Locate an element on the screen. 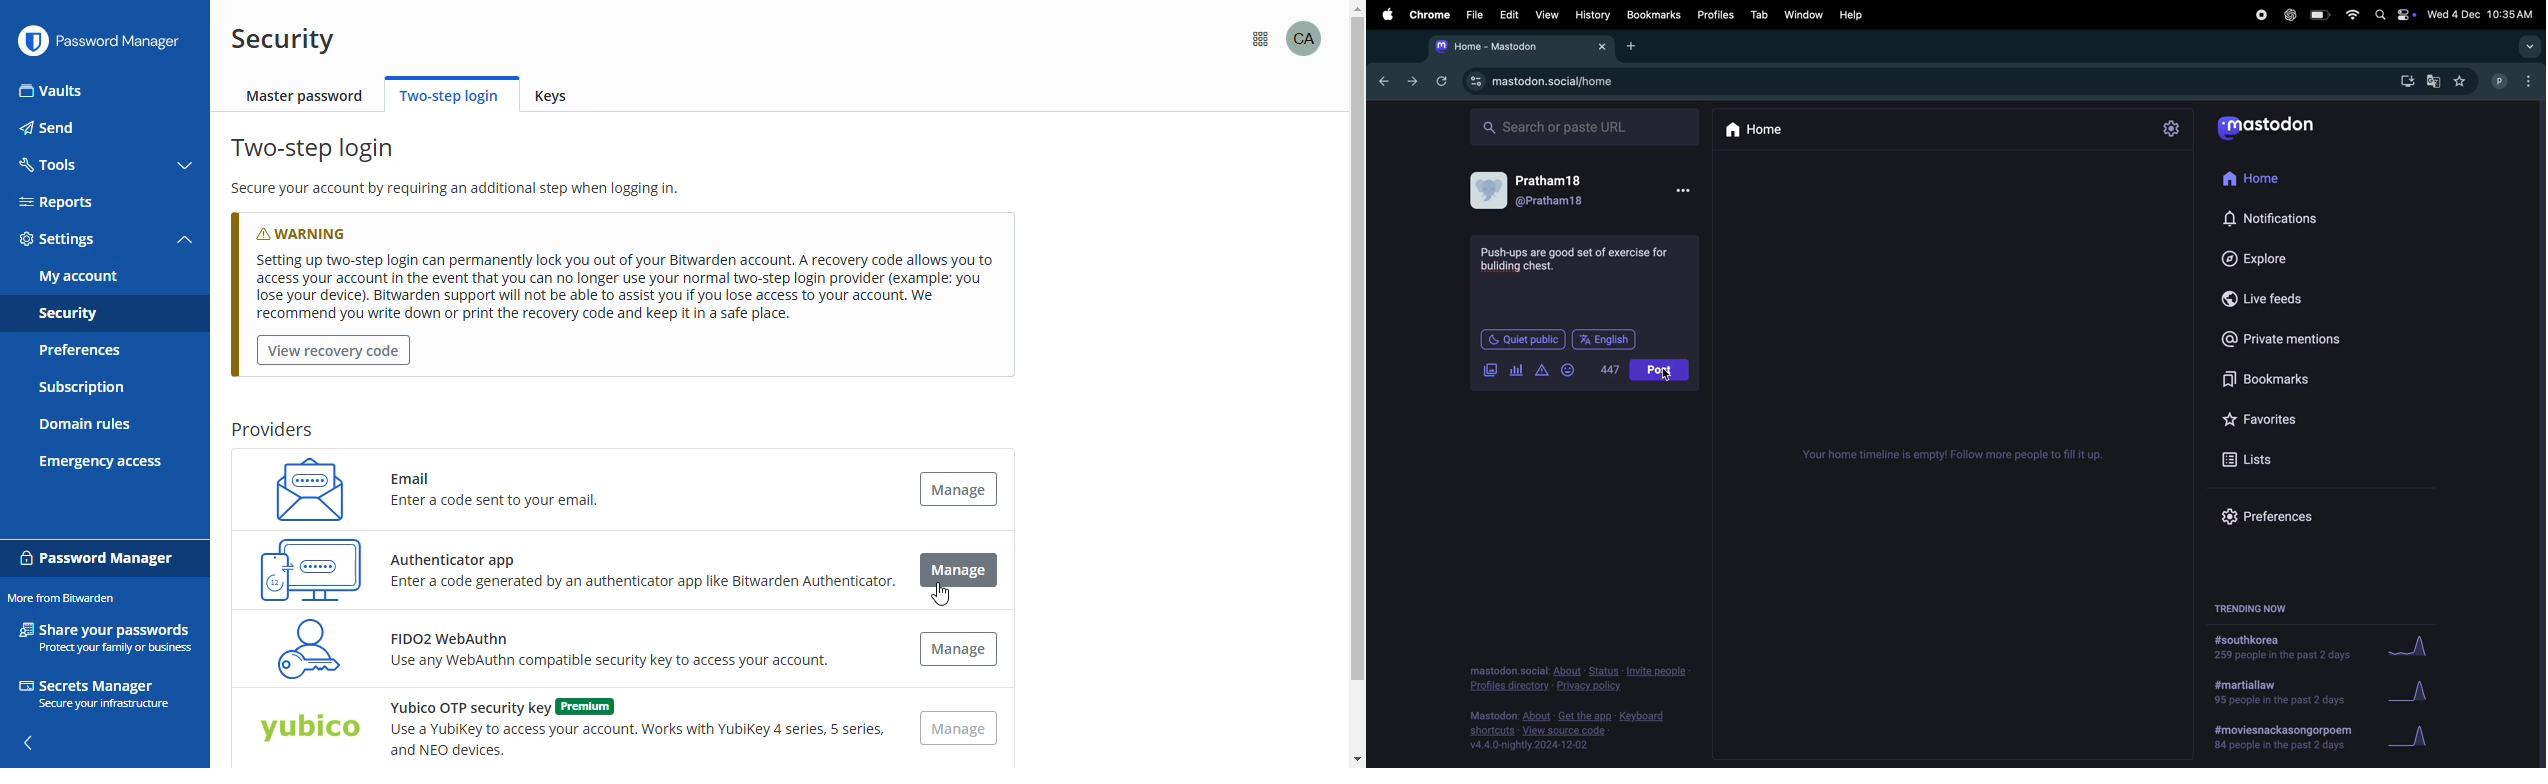 This screenshot has height=784, width=2548. drop down is located at coordinates (2531, 47).